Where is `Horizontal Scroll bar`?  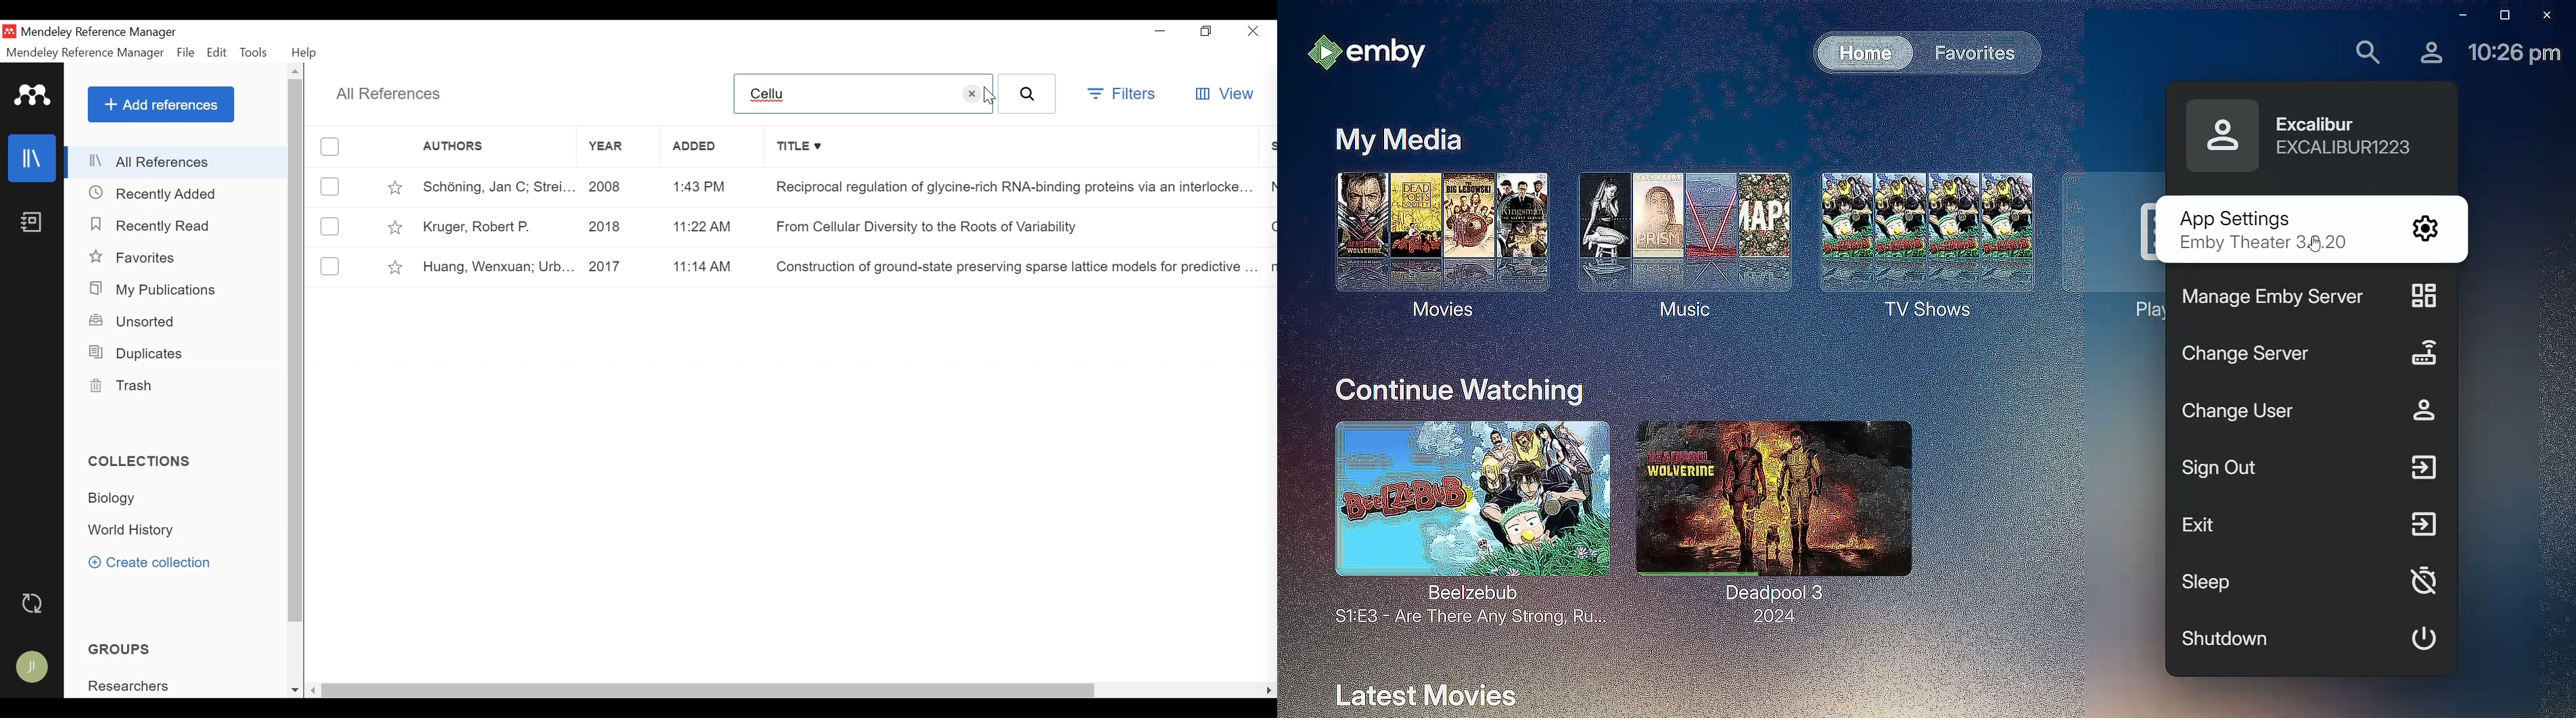 Horizontal Scroll bar is located at coordinates (710, 692).